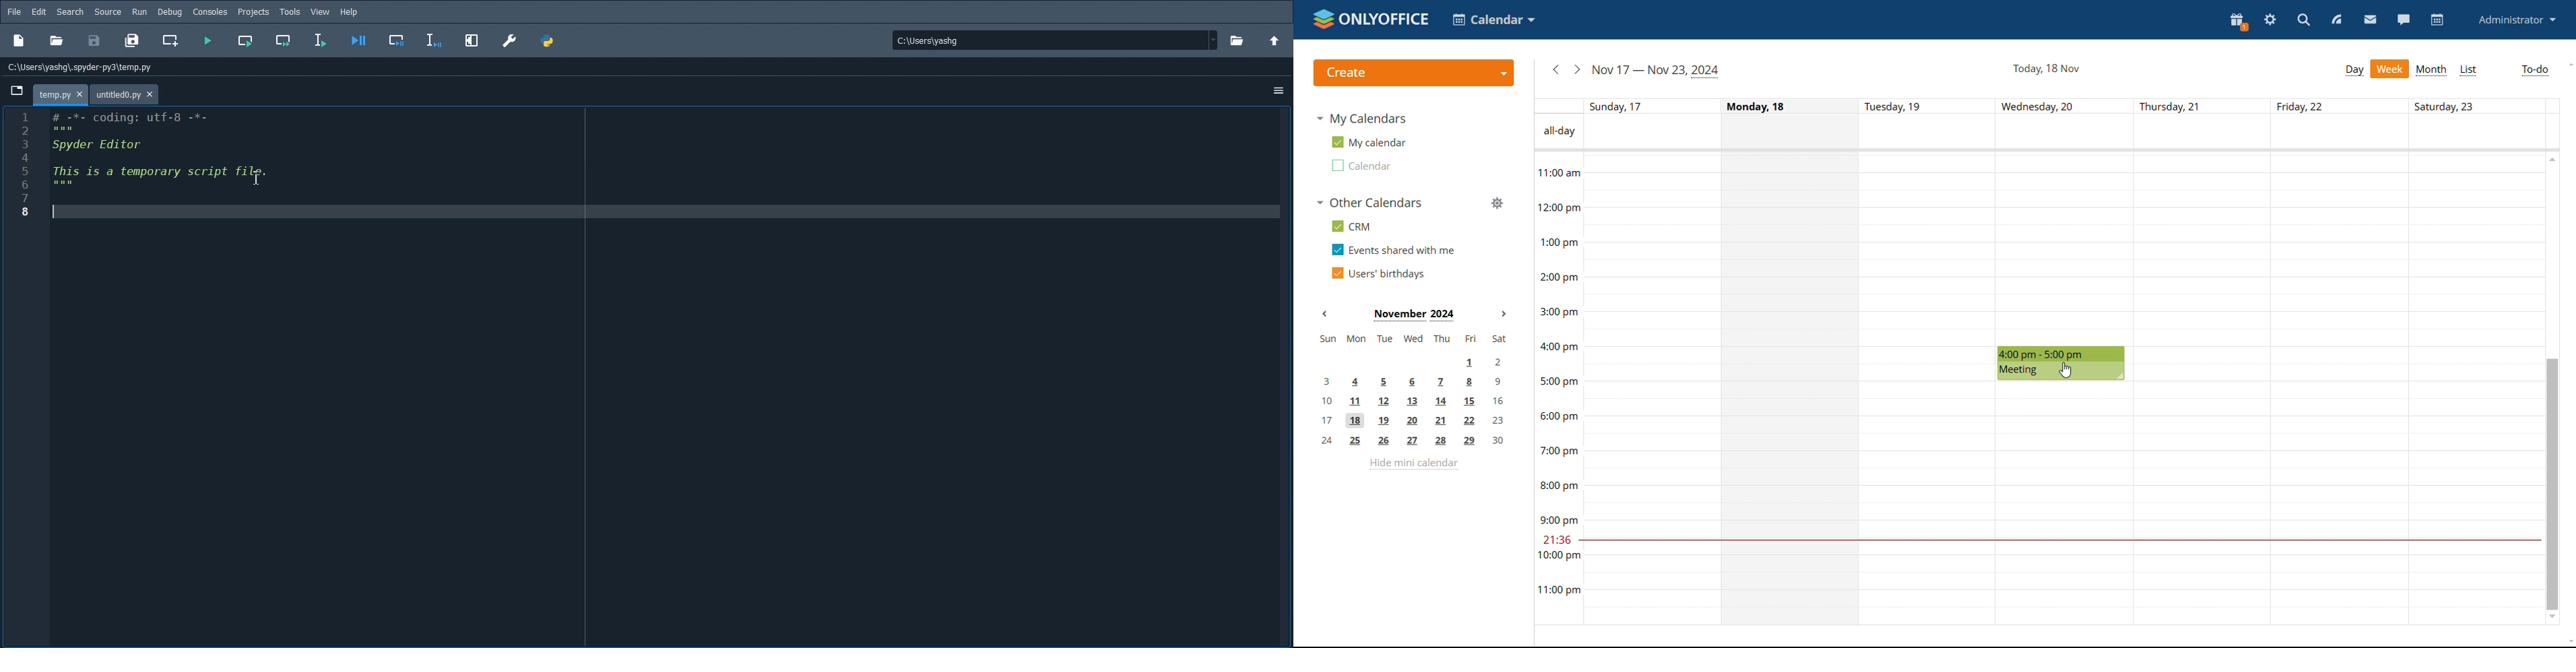 Image resolution: width=2576 pixels, height=672 pixels. What do you see at coordinates (16, 90) in the screenshot?
I see `Browse Tab` at bounding box center [16, 90].